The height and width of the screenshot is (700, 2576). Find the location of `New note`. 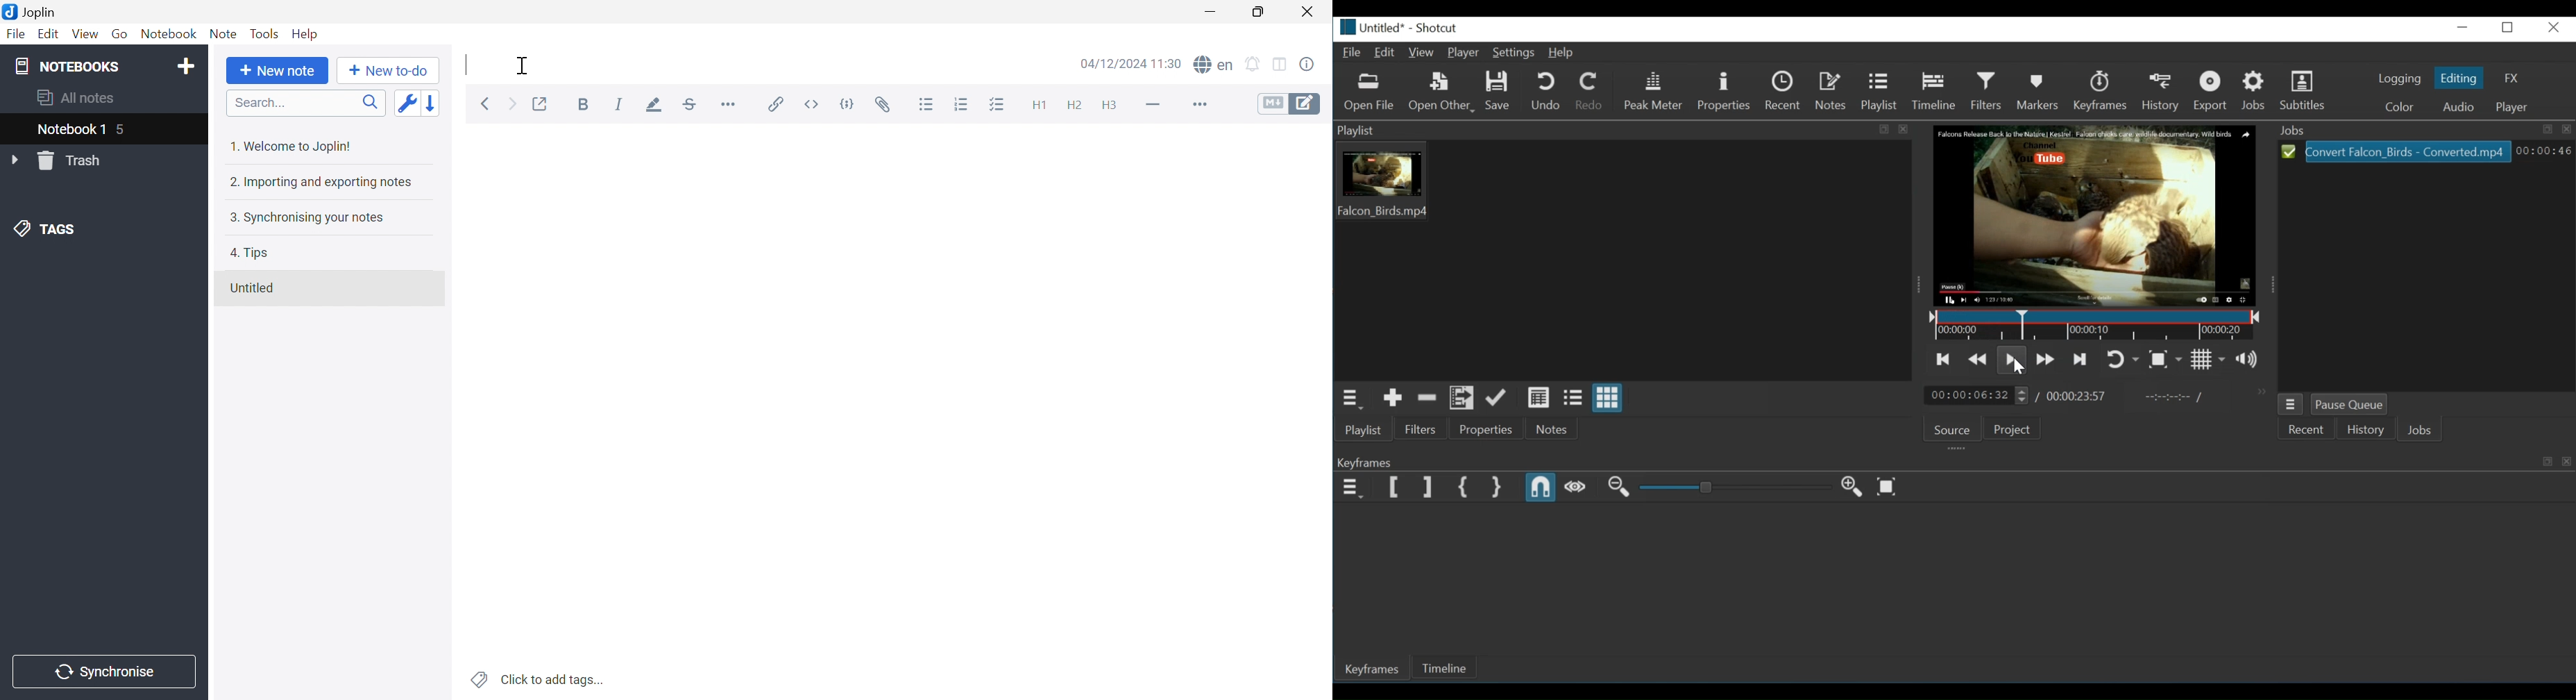

New note is located at coordinates (278, 71).